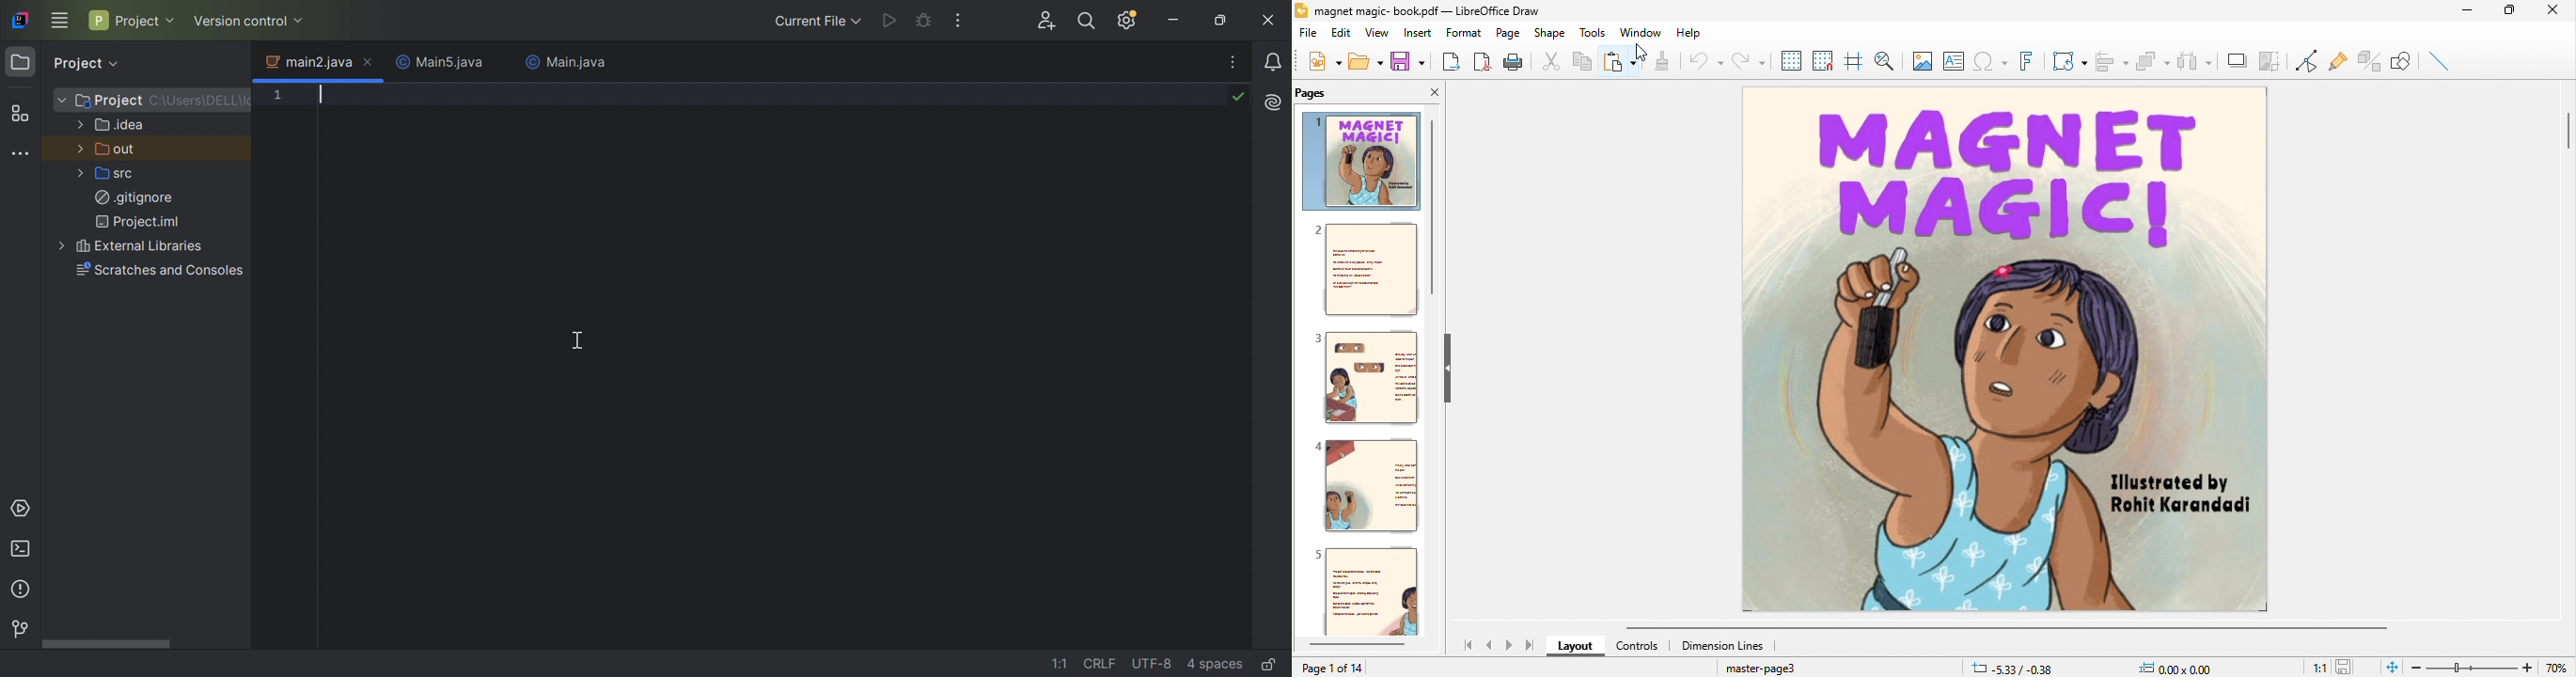 The image size is (2576, 700). I want to click on No problems found, so click(1239, 98).